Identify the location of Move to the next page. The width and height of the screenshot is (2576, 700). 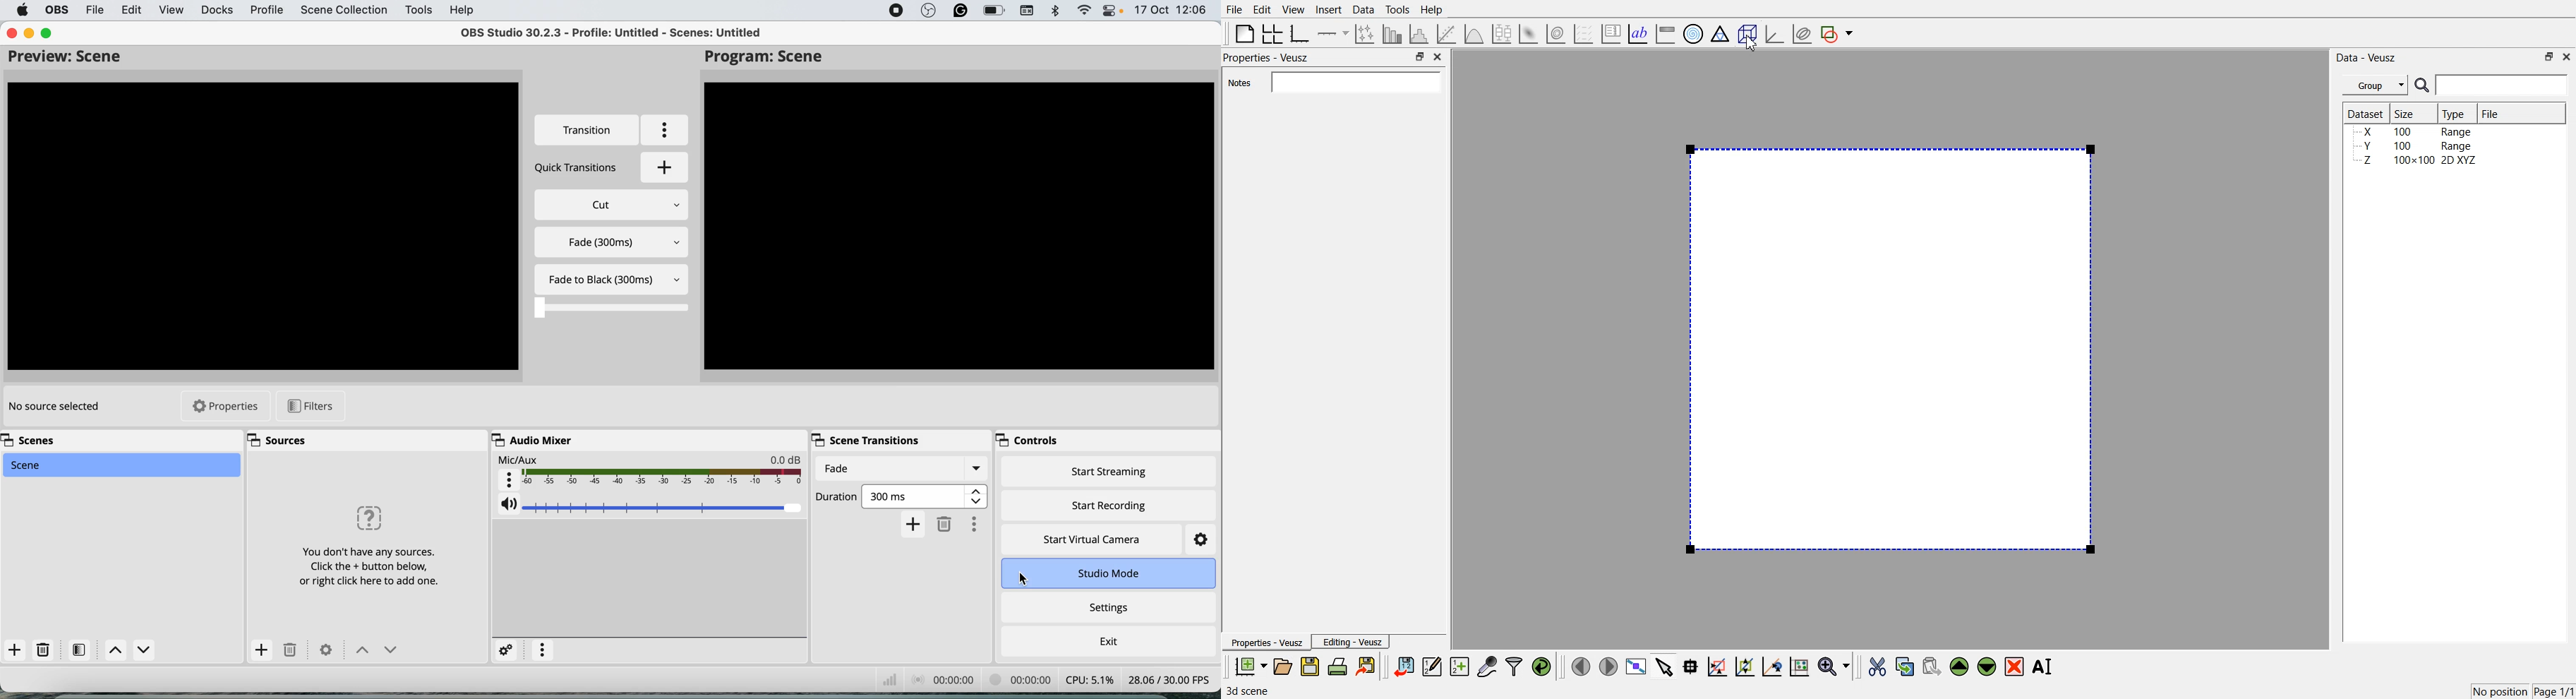
(1608, 665).